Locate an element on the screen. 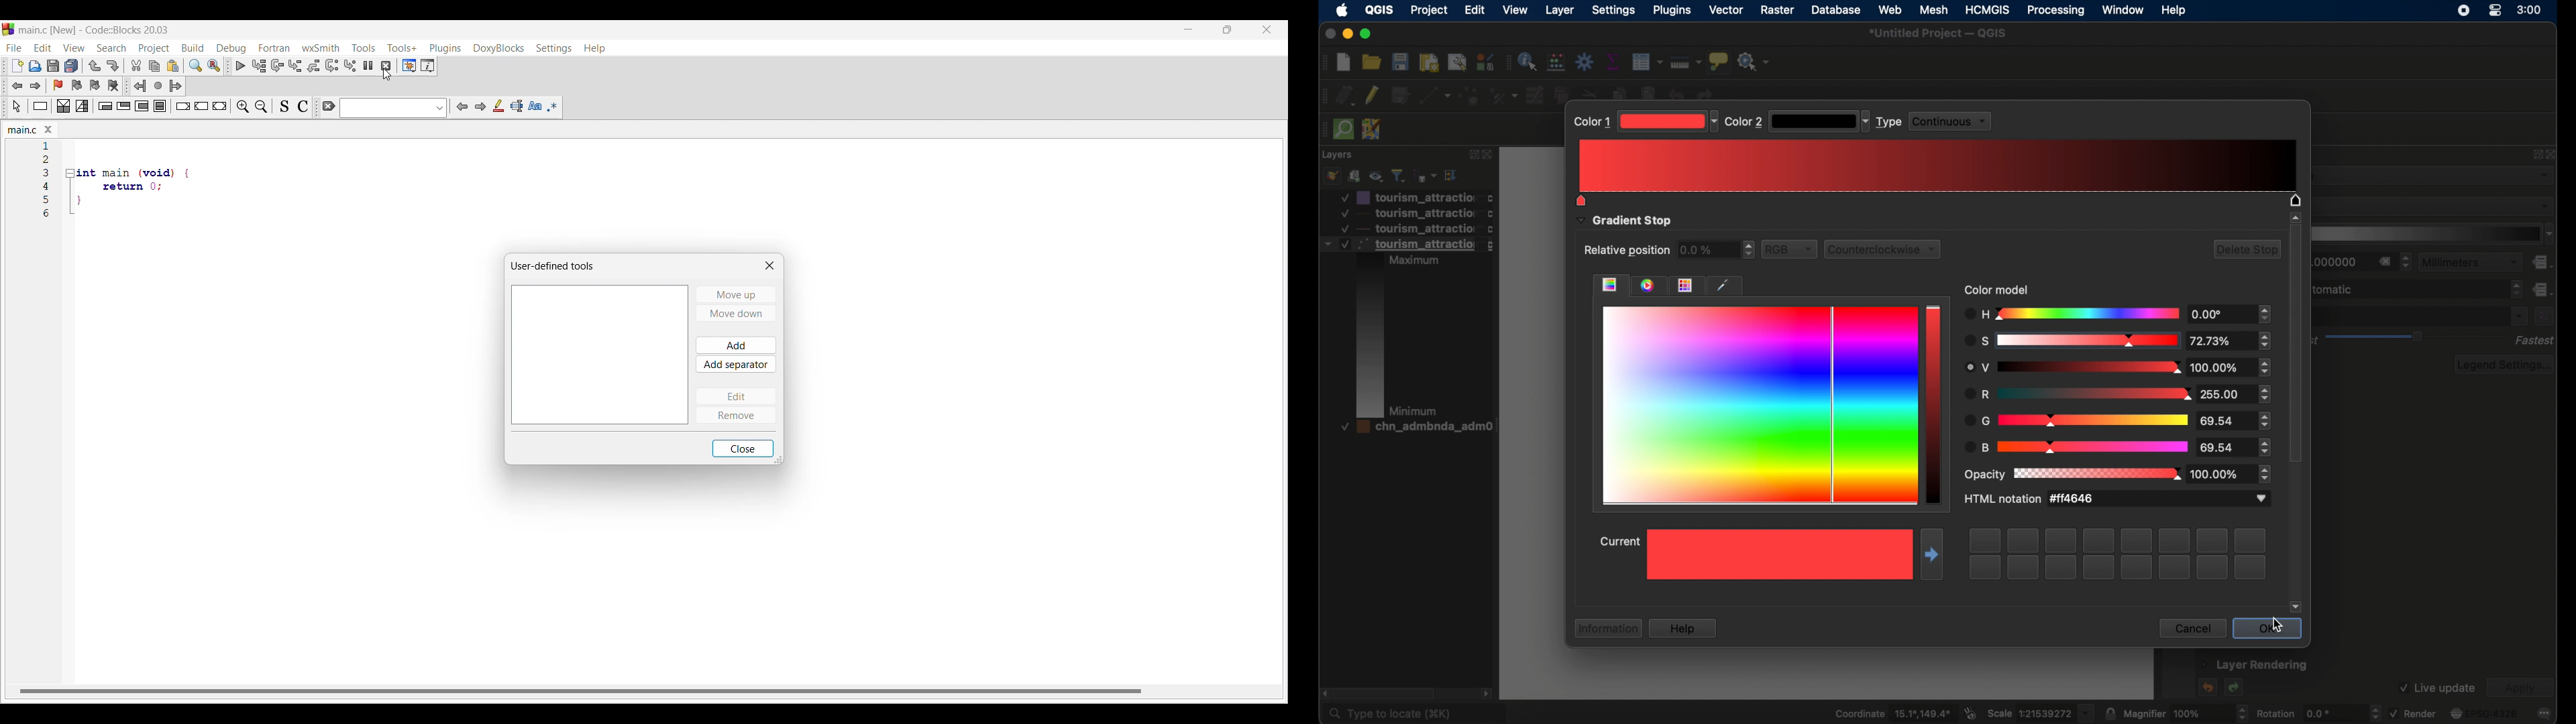 This screenshot has width=2576, height=728. layer rendering is located at coordinates (2255, 666).